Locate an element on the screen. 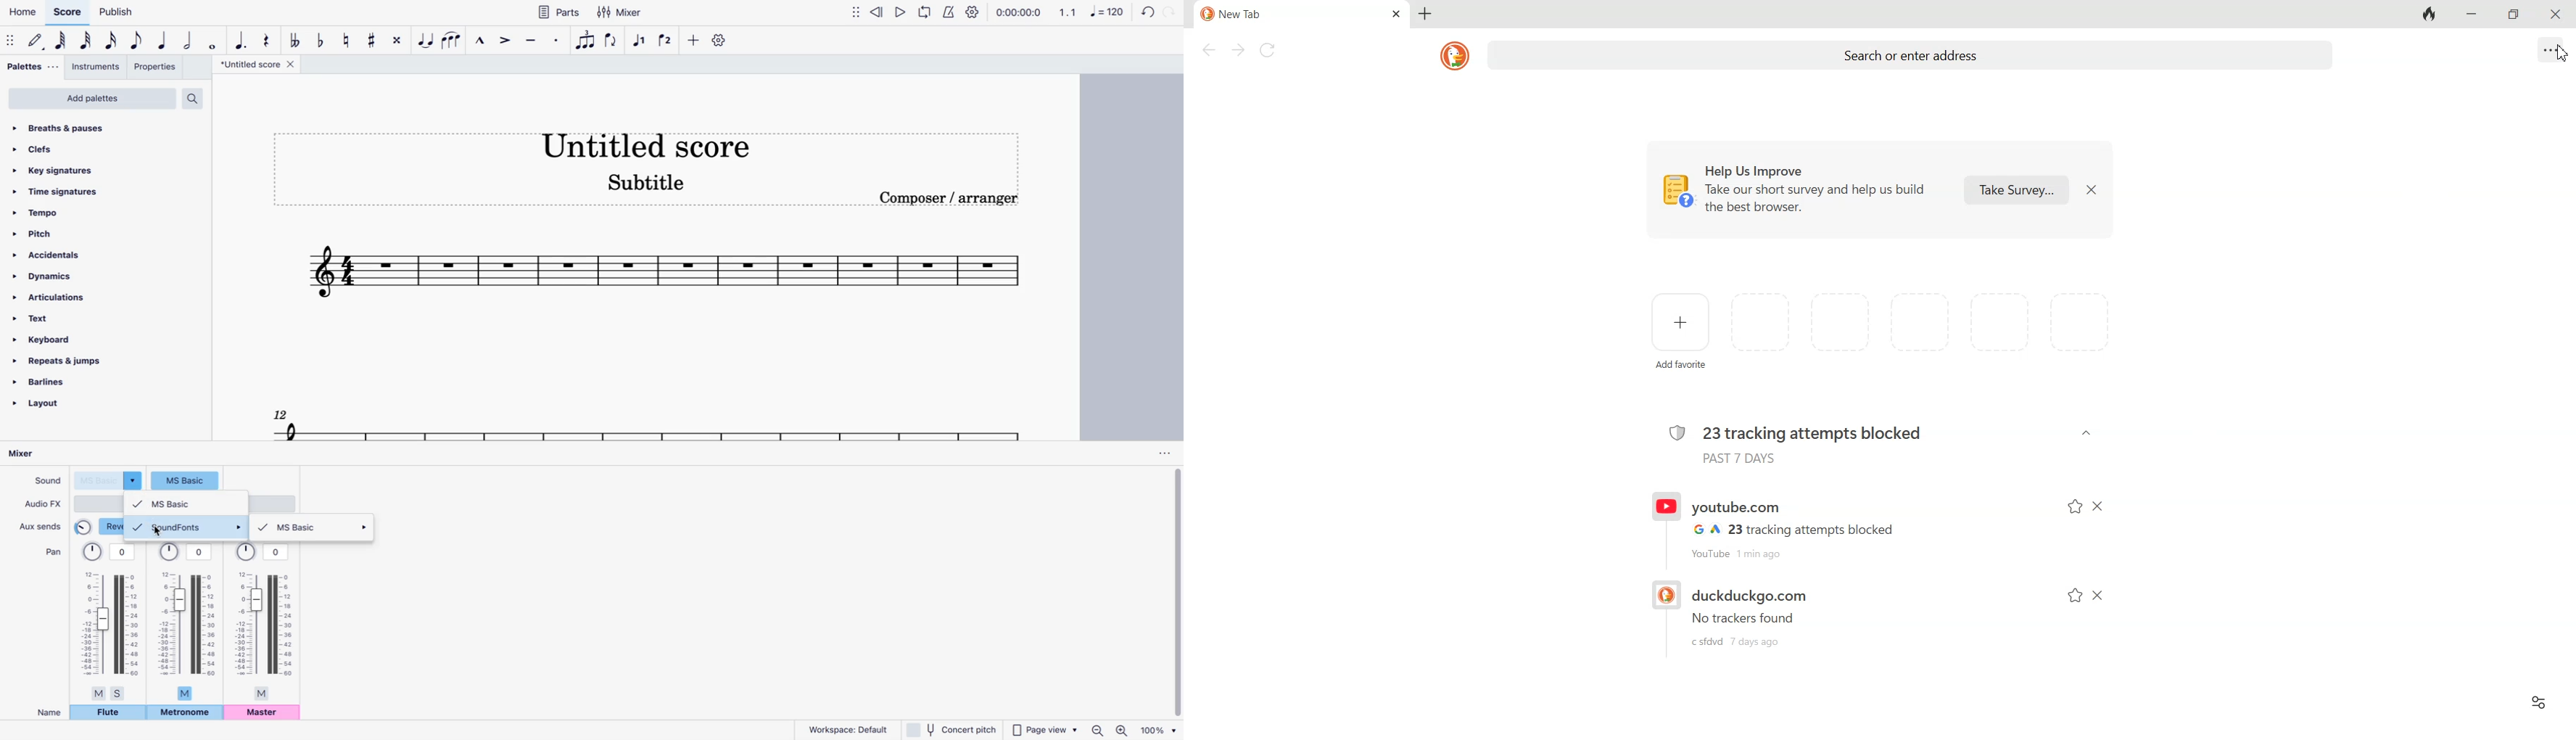  rest is located at coordinates (266, 37).